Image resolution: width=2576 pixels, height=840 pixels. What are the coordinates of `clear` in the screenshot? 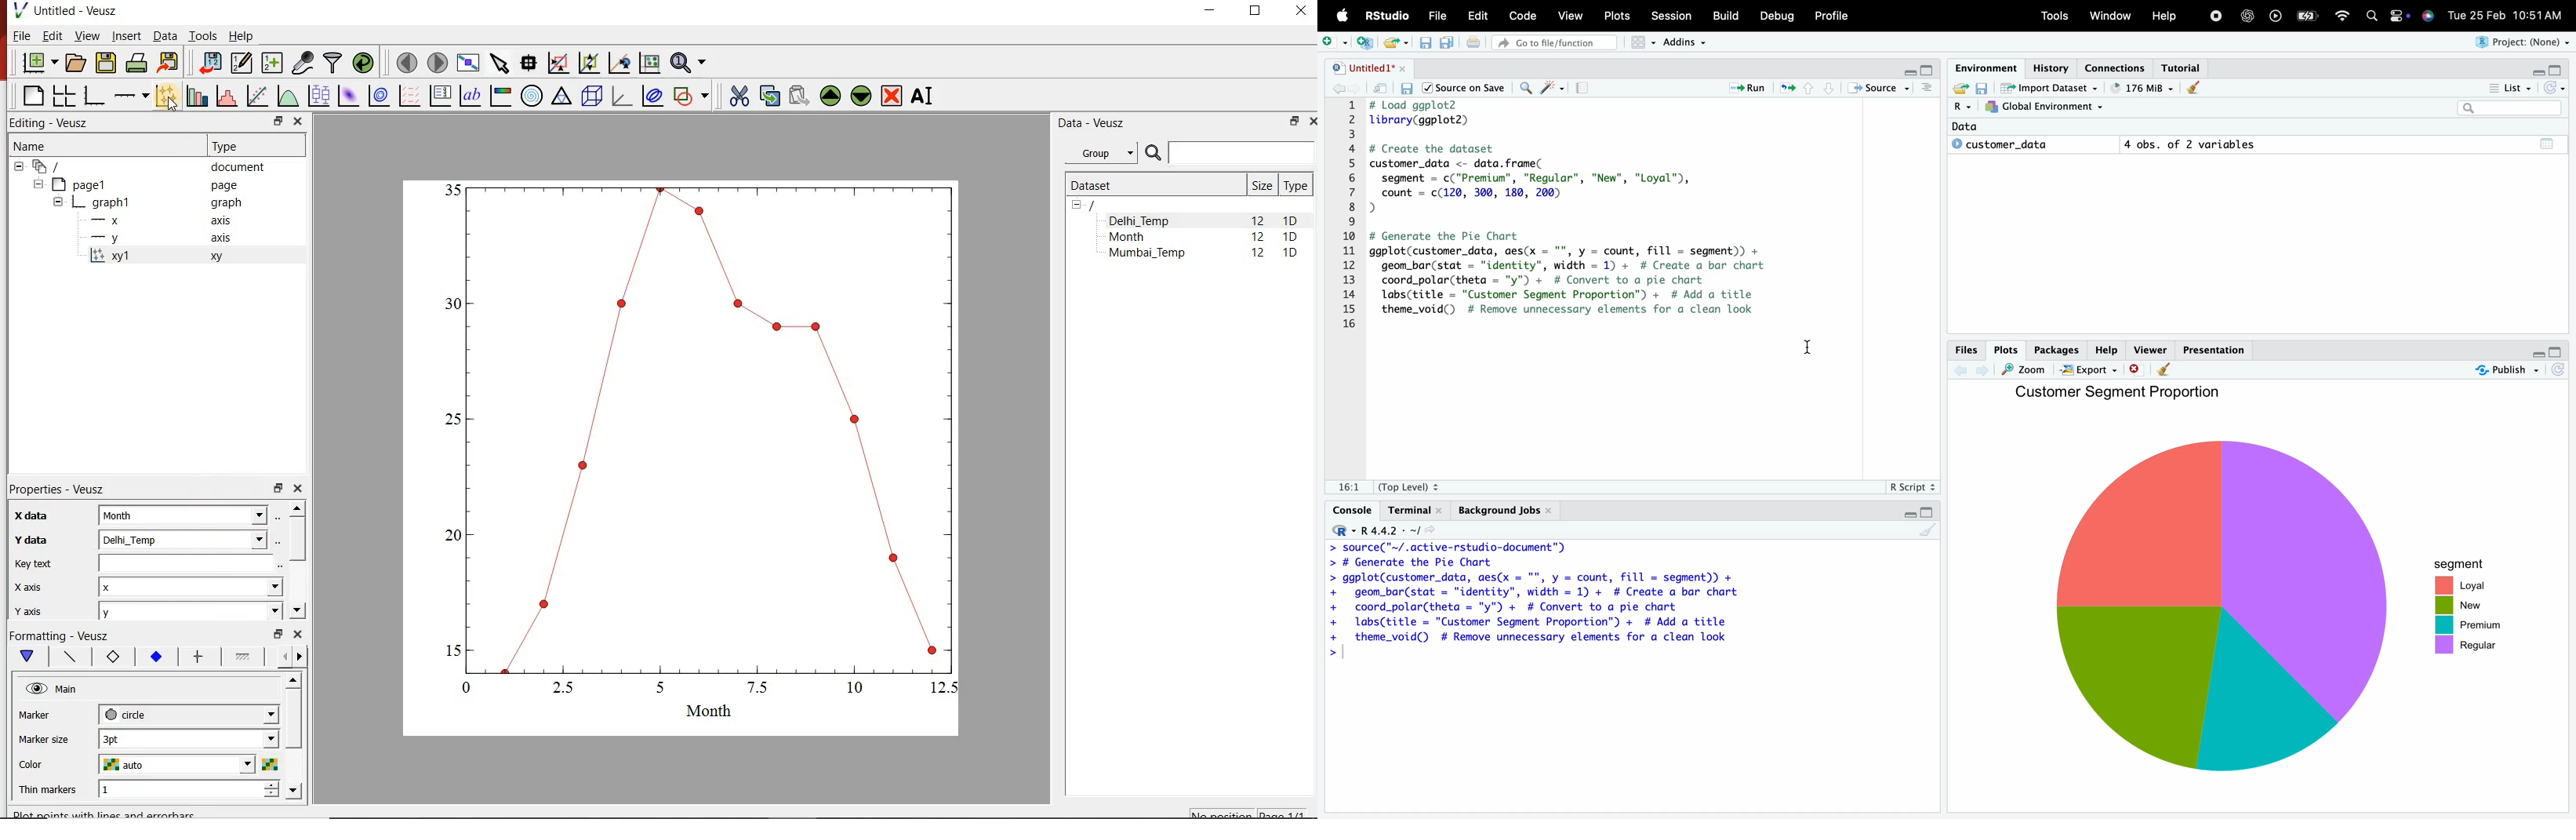 It's located at (2188, 88).